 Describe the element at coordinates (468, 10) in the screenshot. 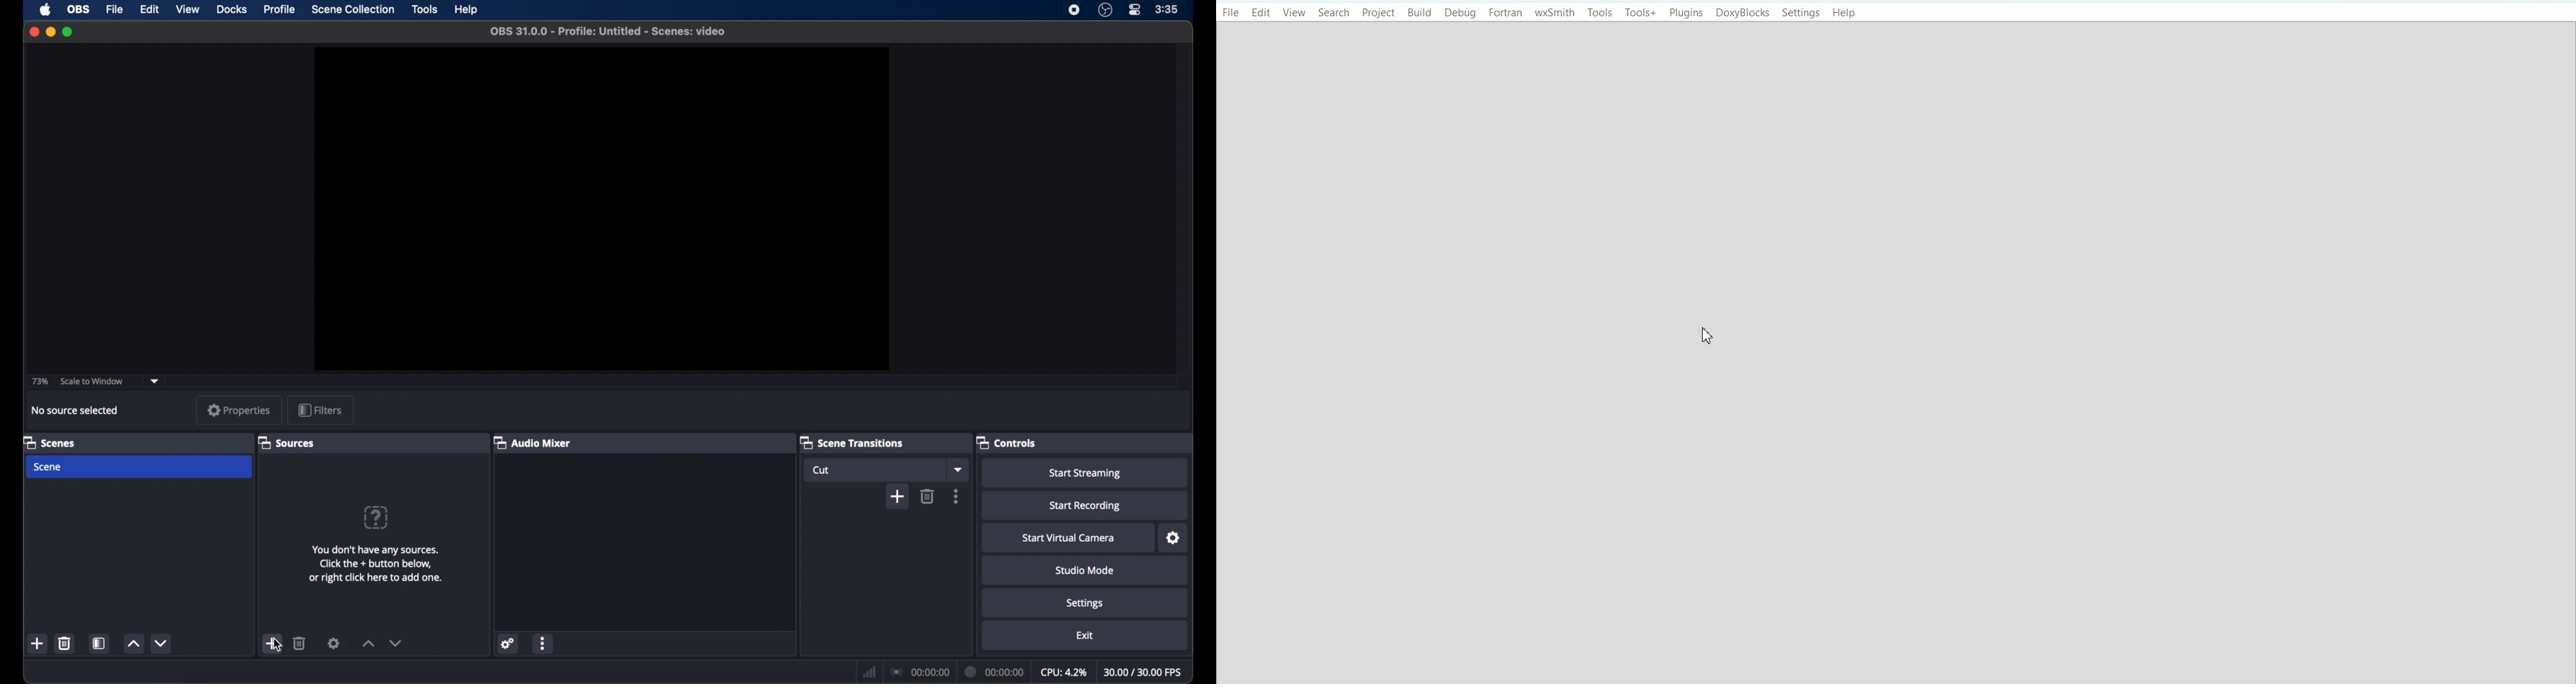

I see `help` at that location.